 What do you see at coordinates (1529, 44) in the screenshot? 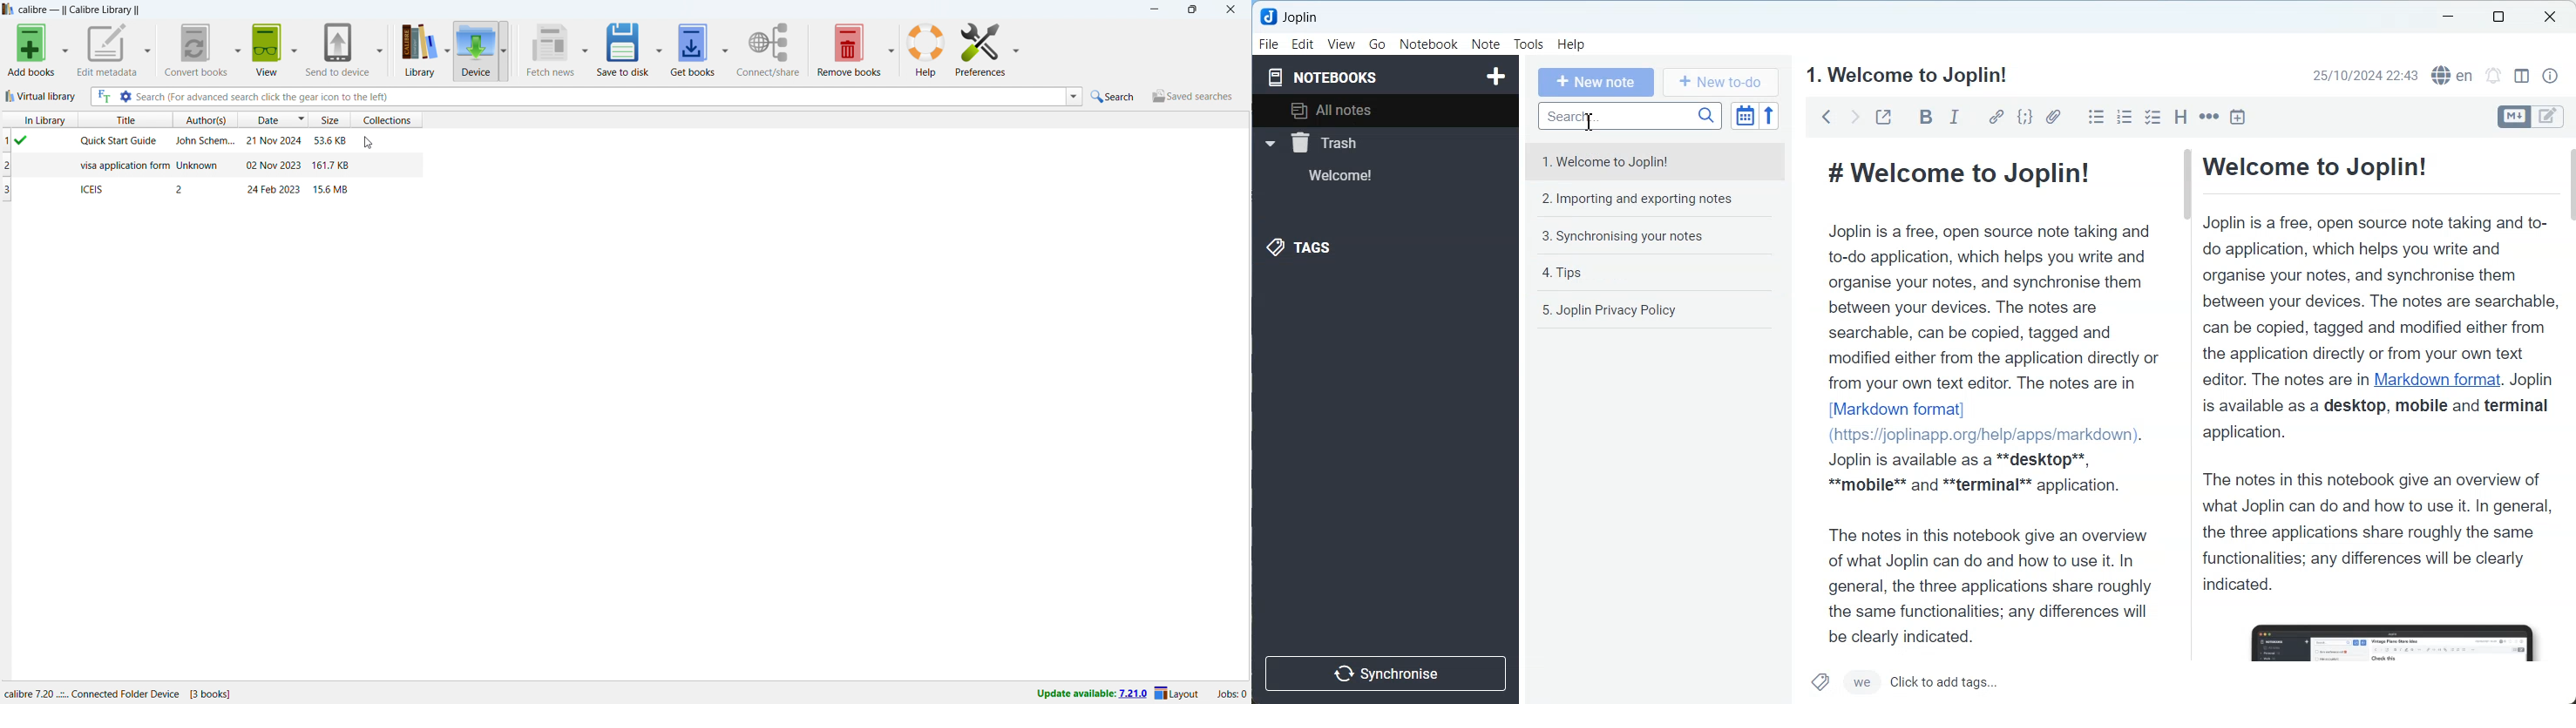
I see `Tools` at bounding box center [1529, 44].